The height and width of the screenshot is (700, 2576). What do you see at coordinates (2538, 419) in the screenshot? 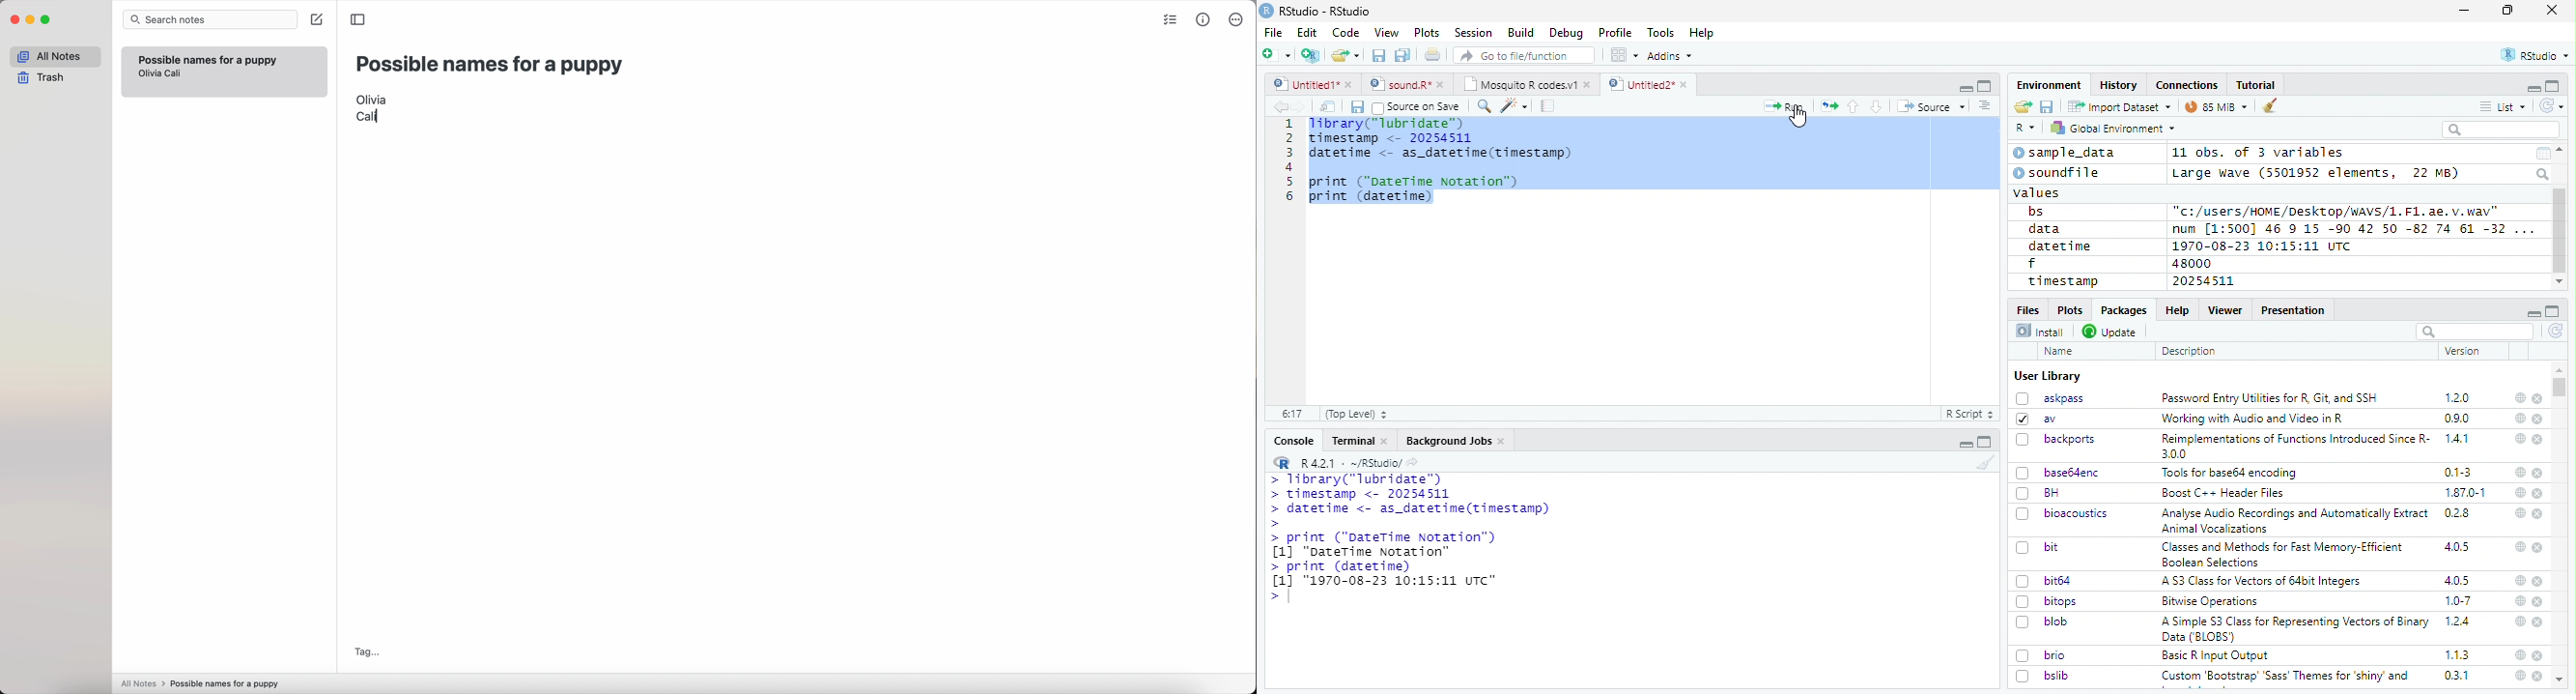
I see `close` at bounding box center [2538, 419].